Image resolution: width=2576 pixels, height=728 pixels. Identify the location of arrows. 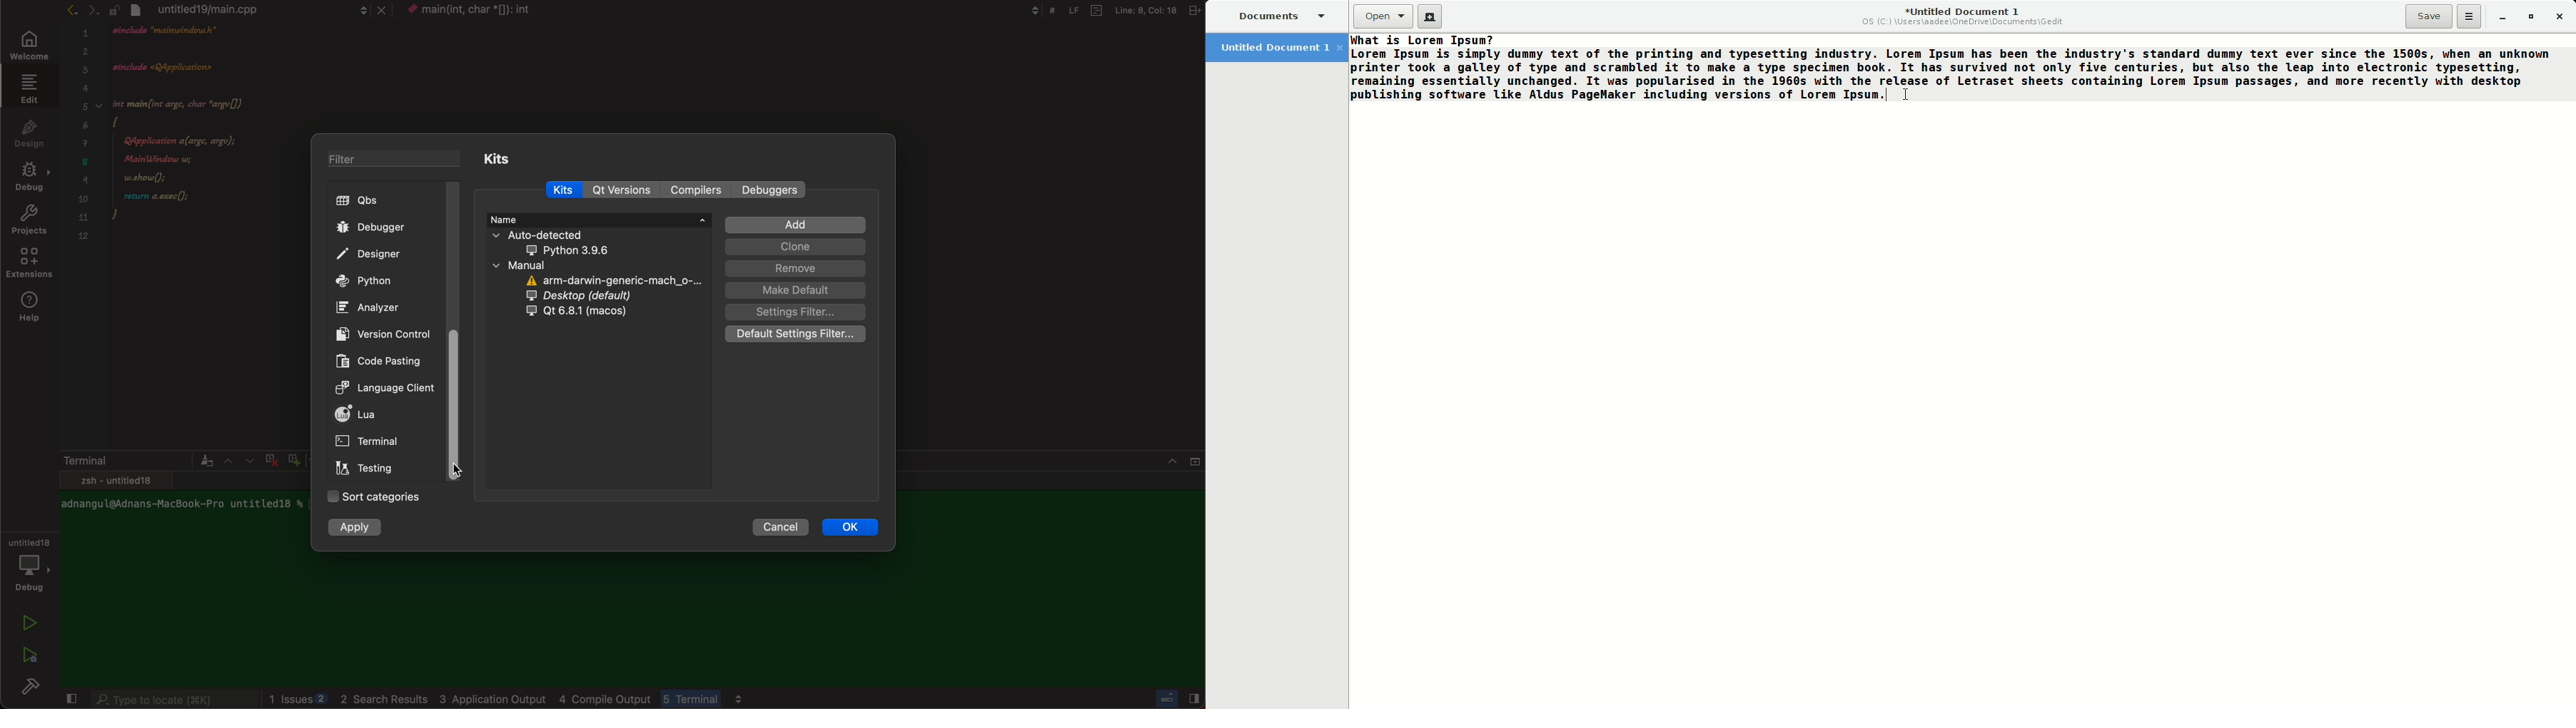
(238, 460).